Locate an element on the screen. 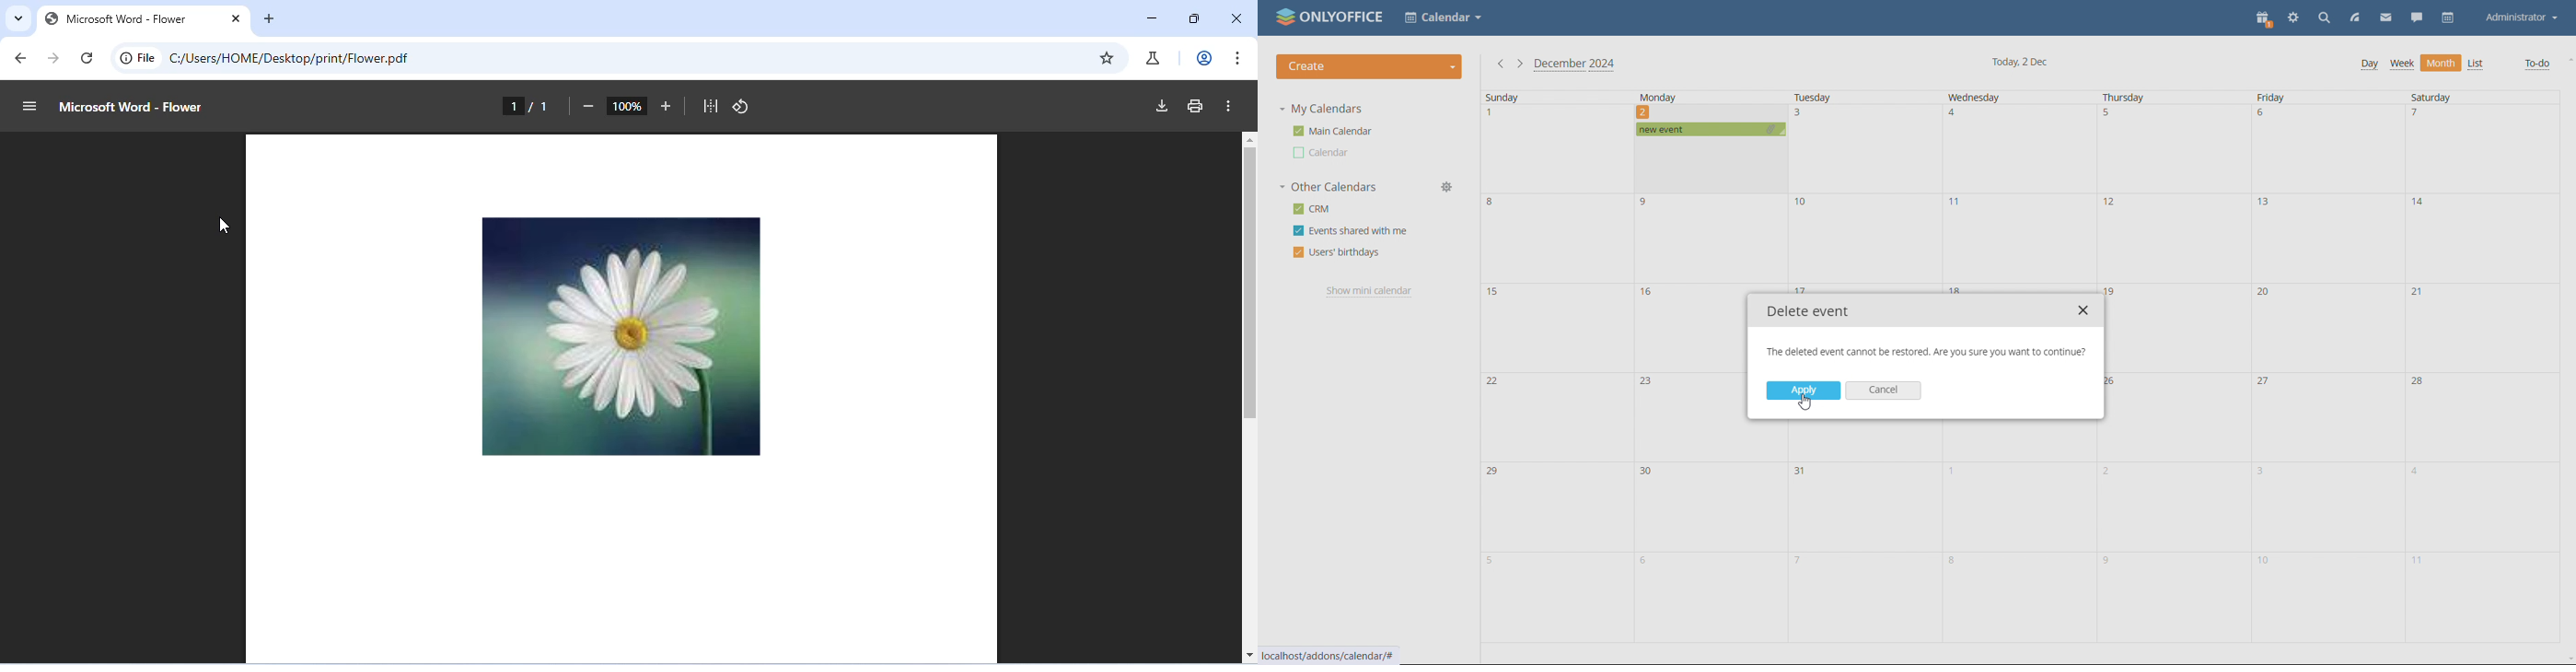 The height and width of the screenshot is (672, 2576). 31 is located at coordinates (1803, 472).